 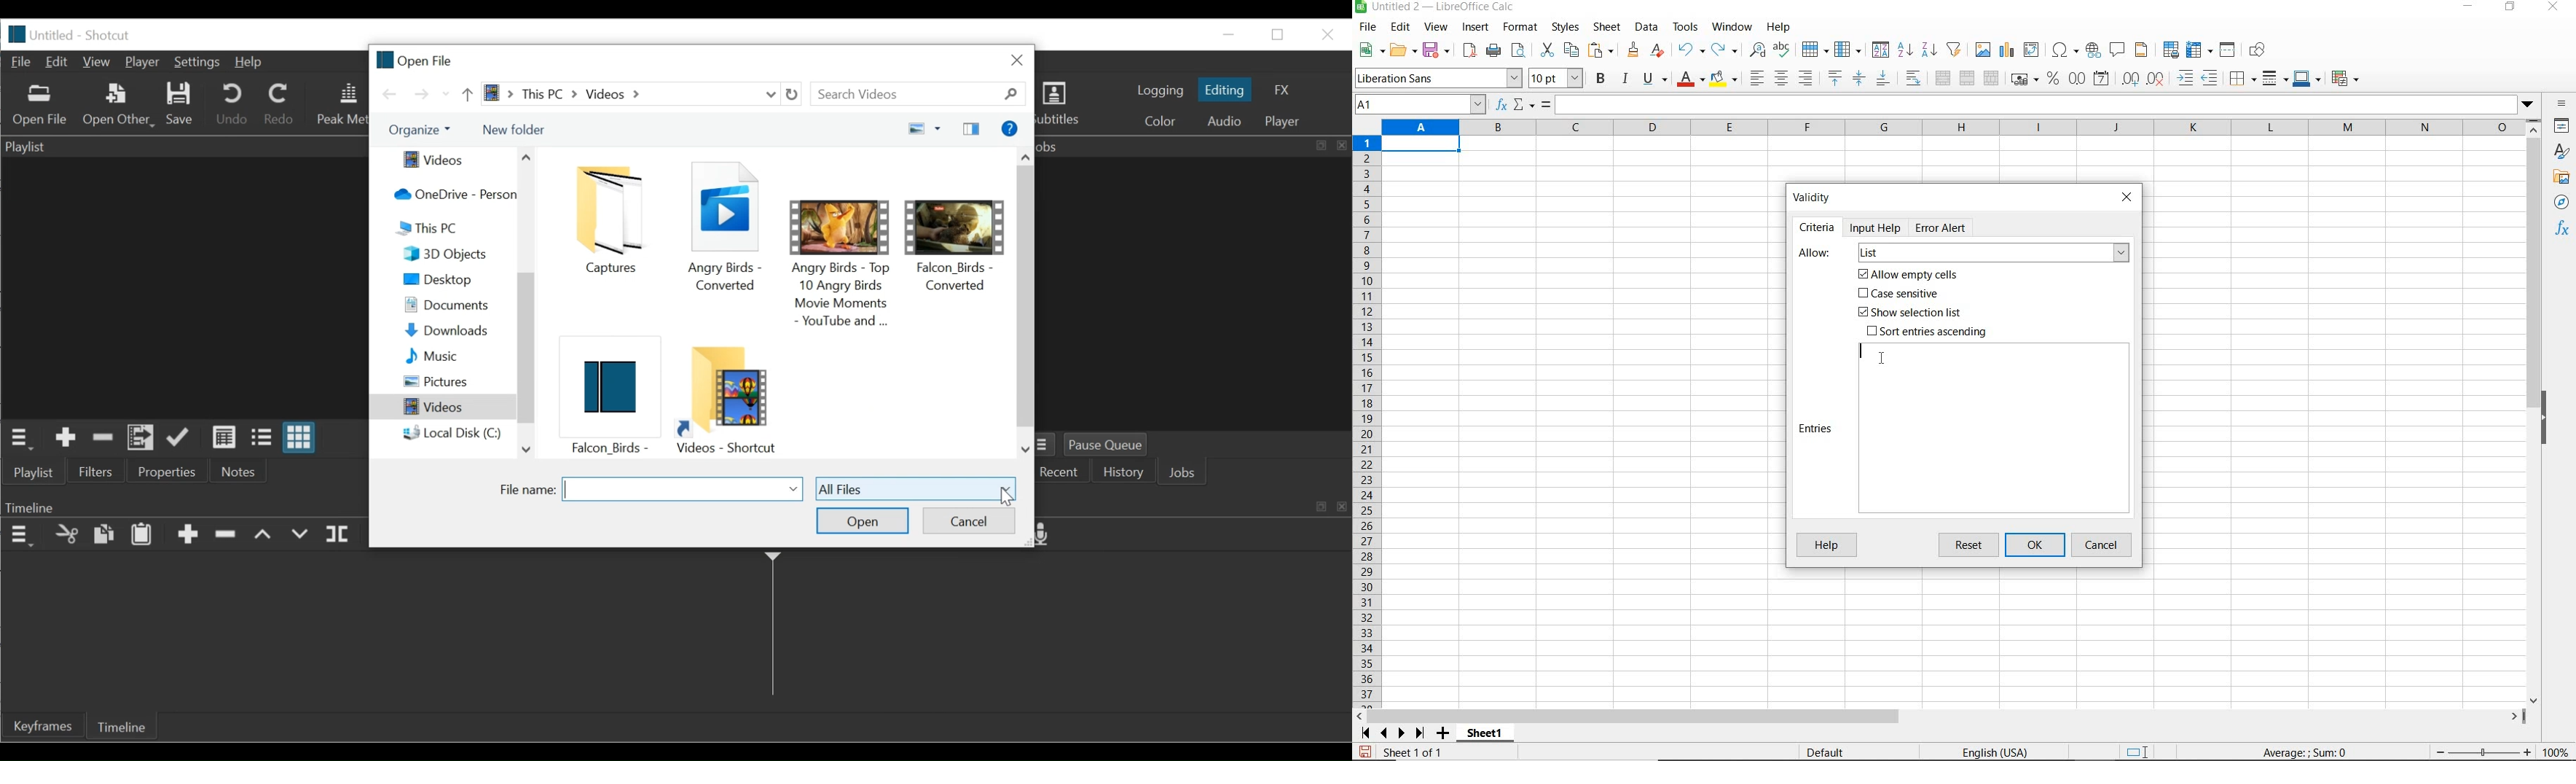 I want to click on borders, so click(x=2243, y=79).